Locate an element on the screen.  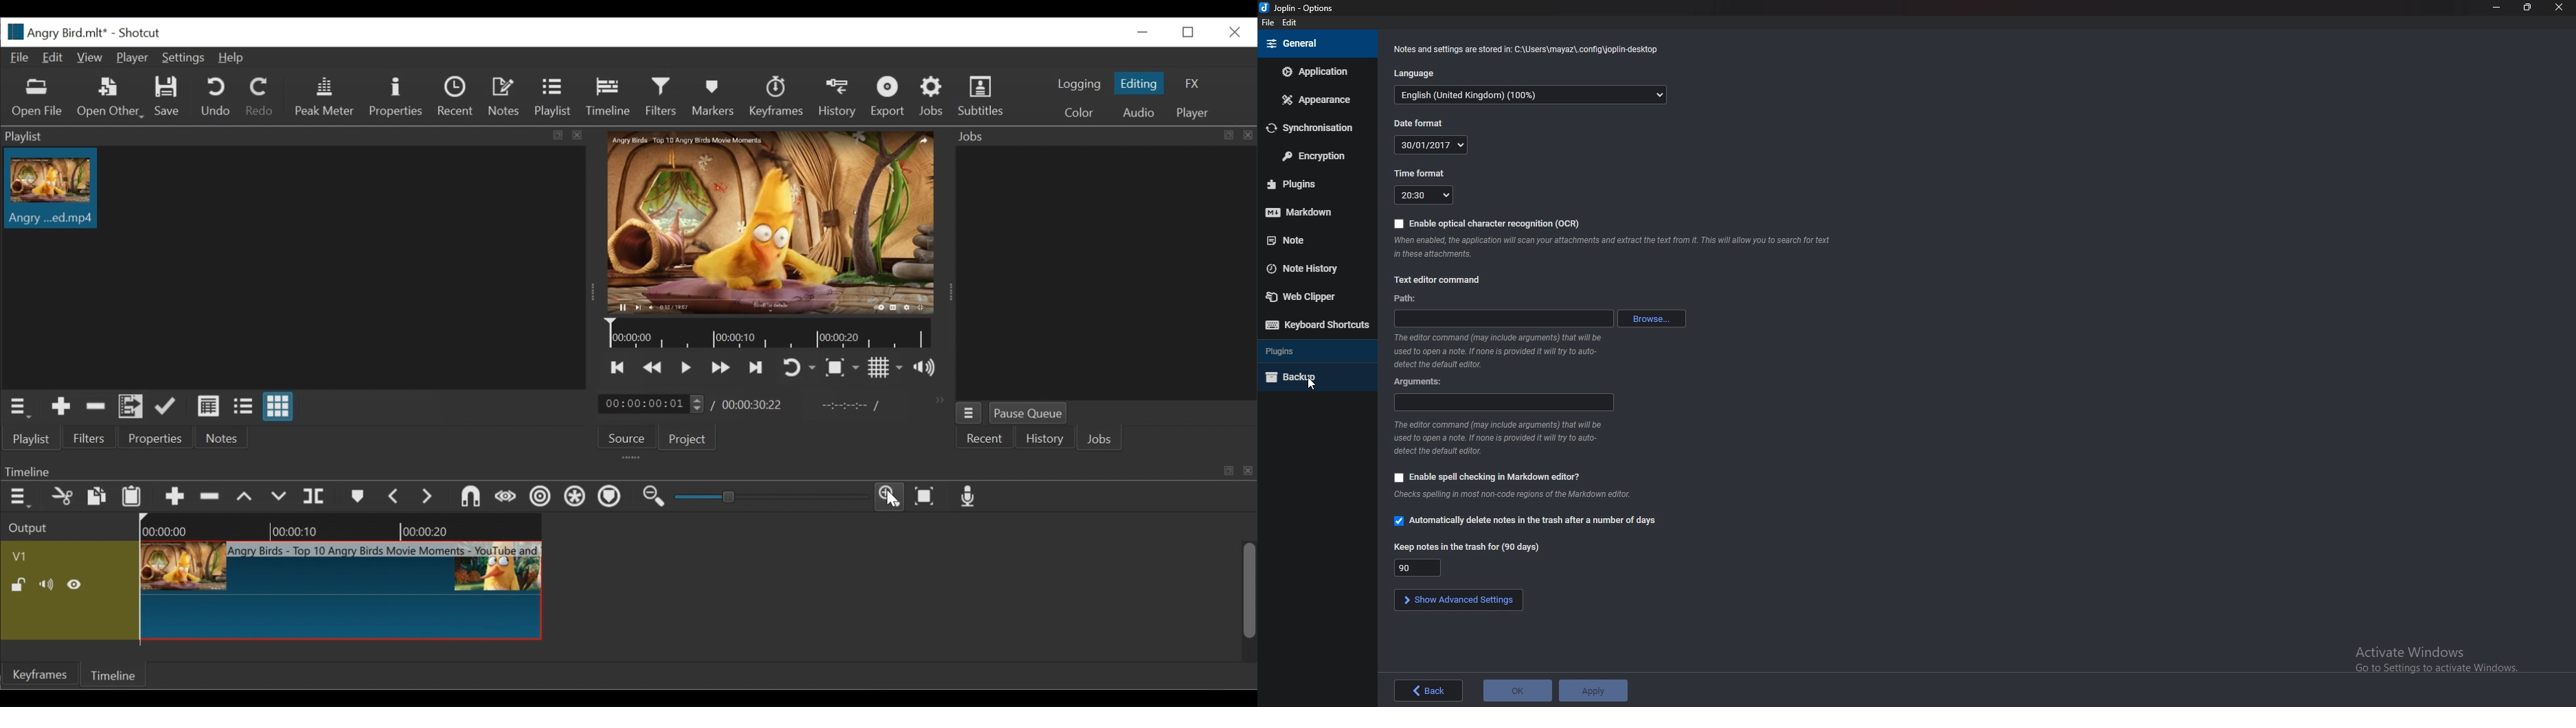
English  is located at coordinates (1537, 95).